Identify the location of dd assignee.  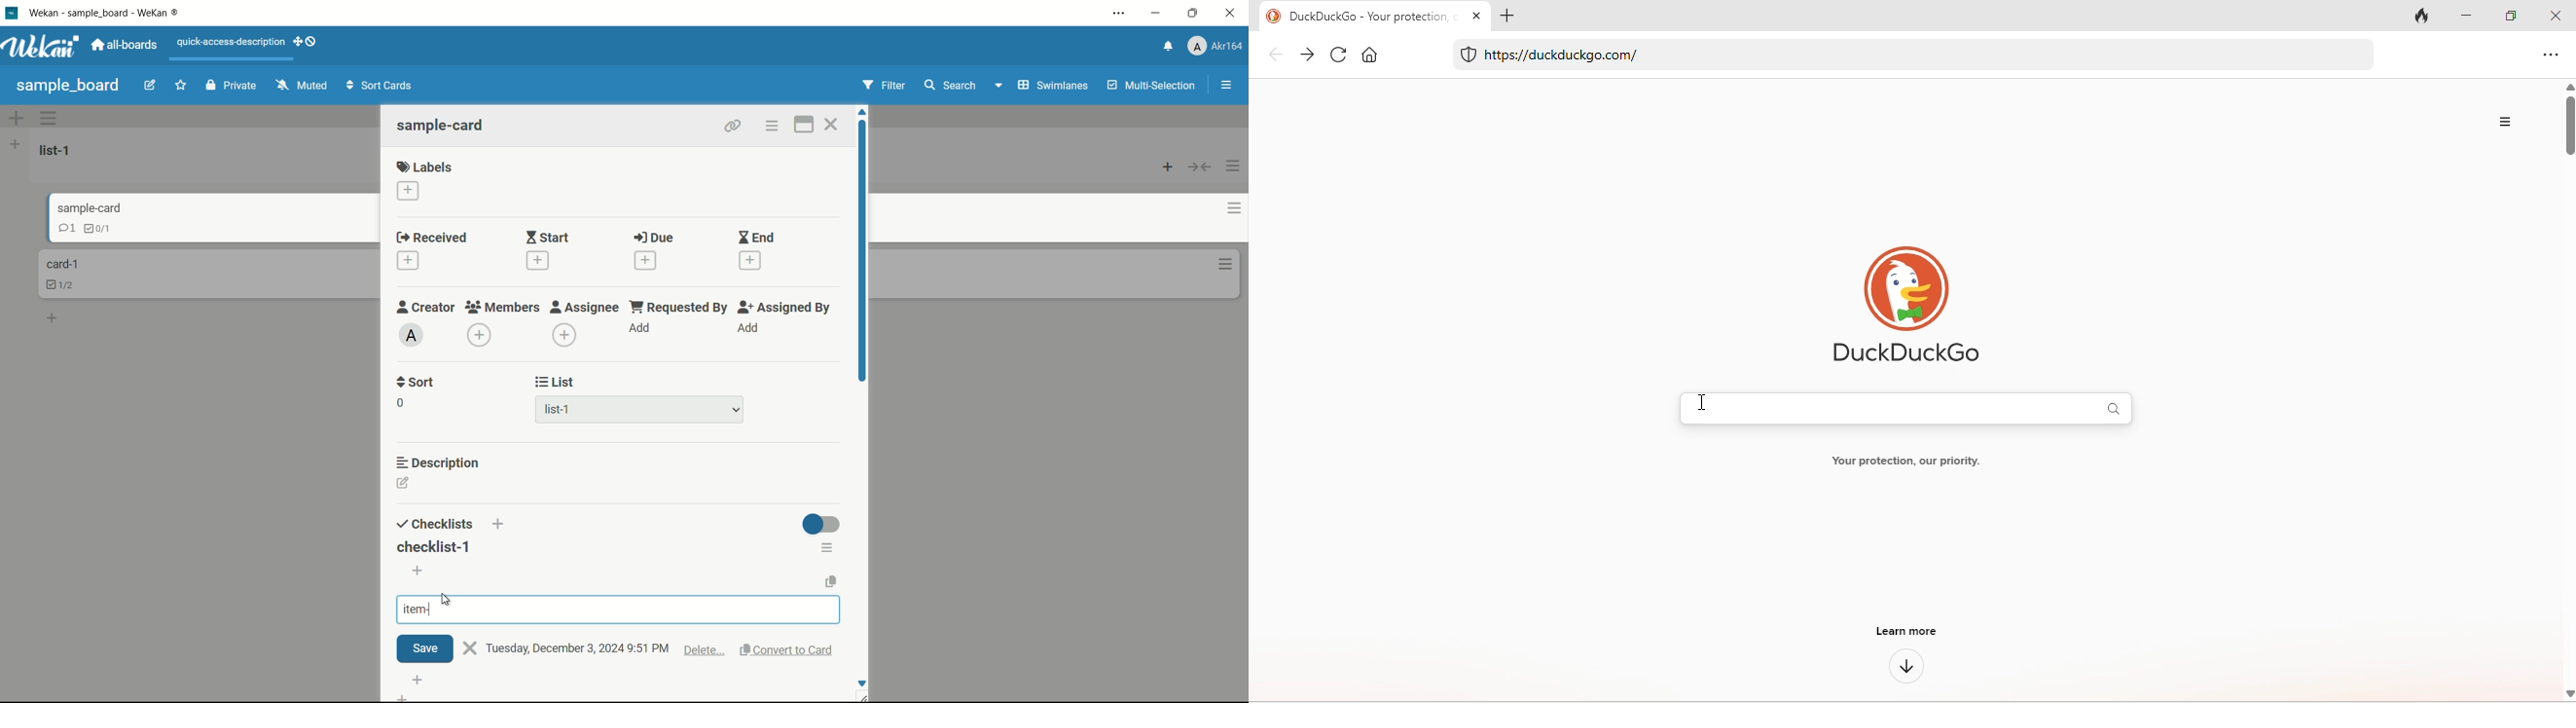
(564, 335).